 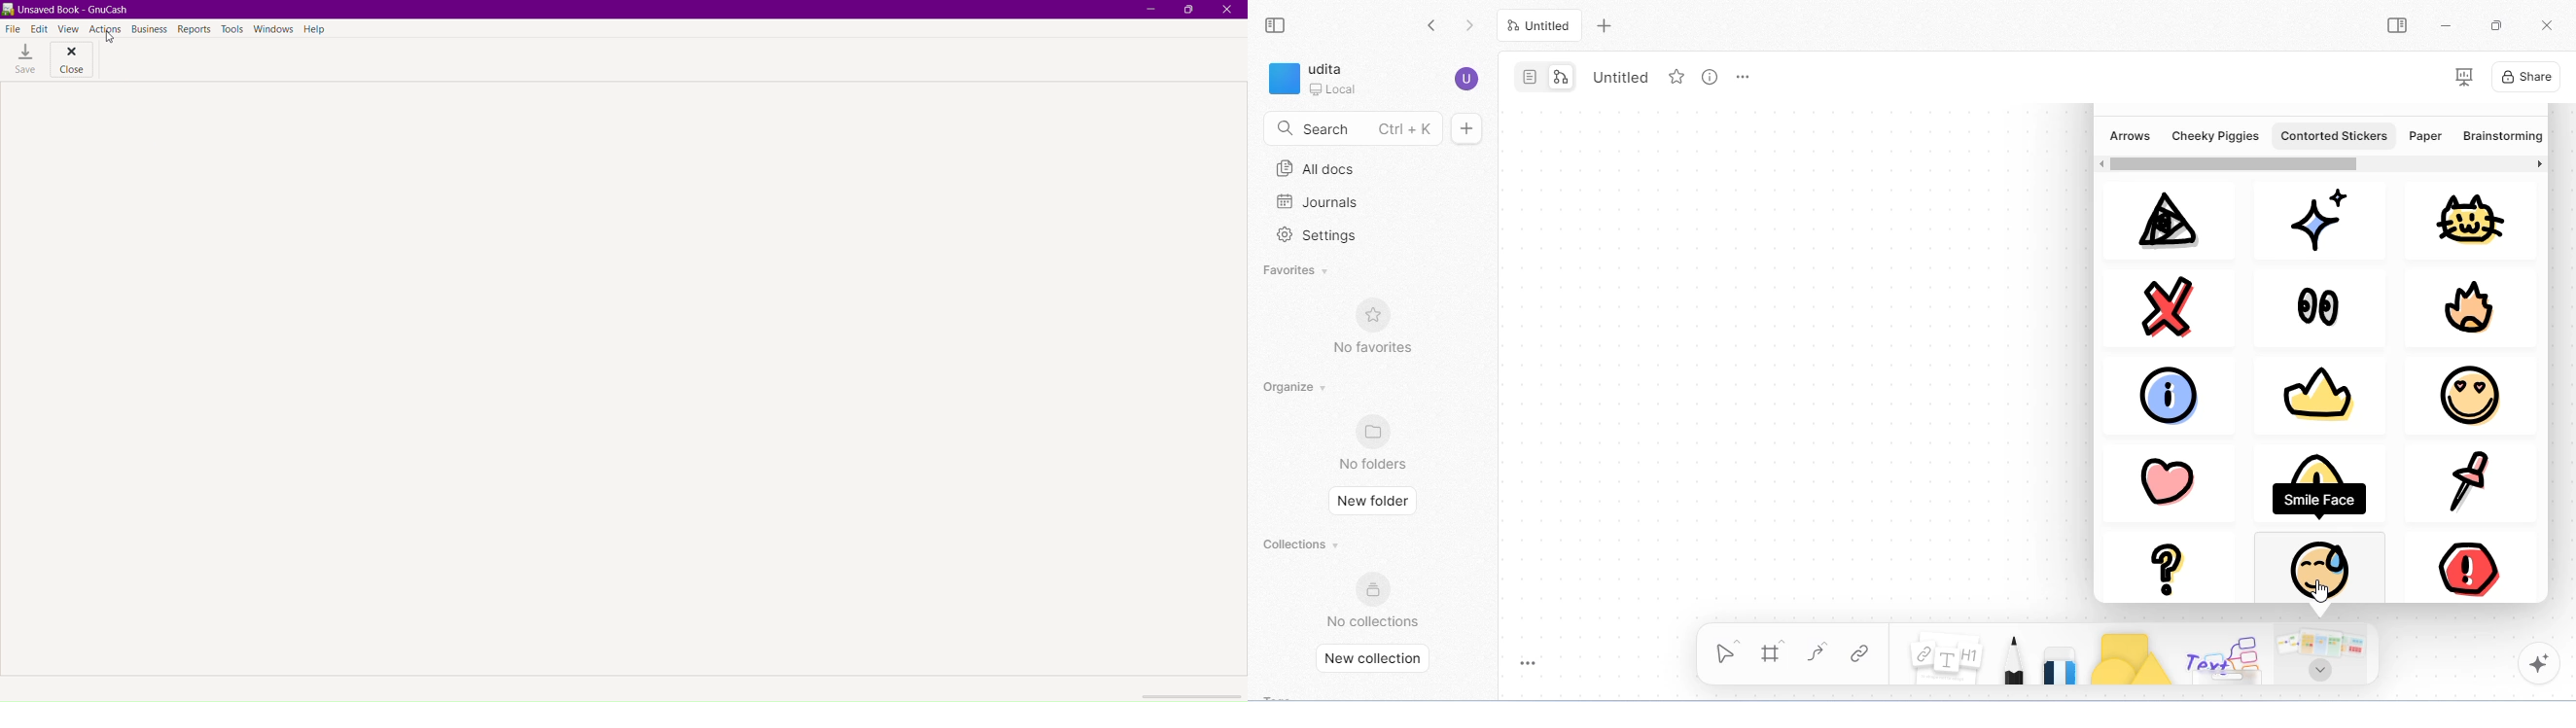 What do you see at coordinates (1315, 79) in the screenshot?
I see `workspace` at bounding box center [1315, 79].